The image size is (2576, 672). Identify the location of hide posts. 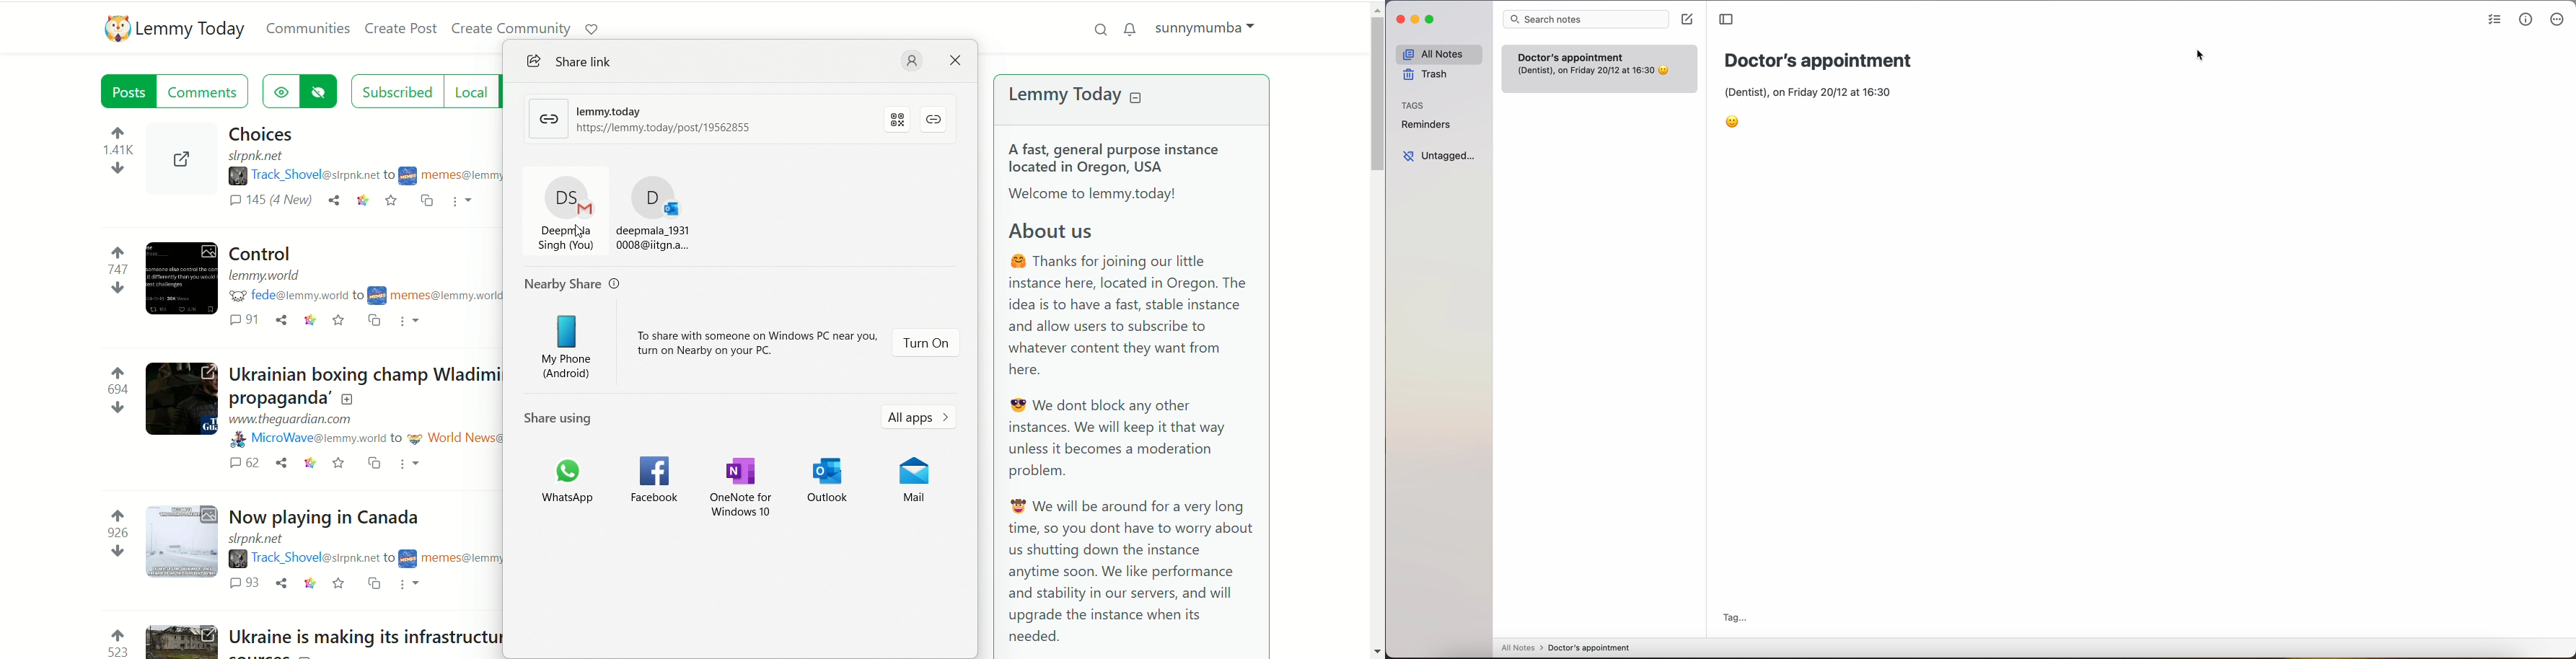
(320, 93).